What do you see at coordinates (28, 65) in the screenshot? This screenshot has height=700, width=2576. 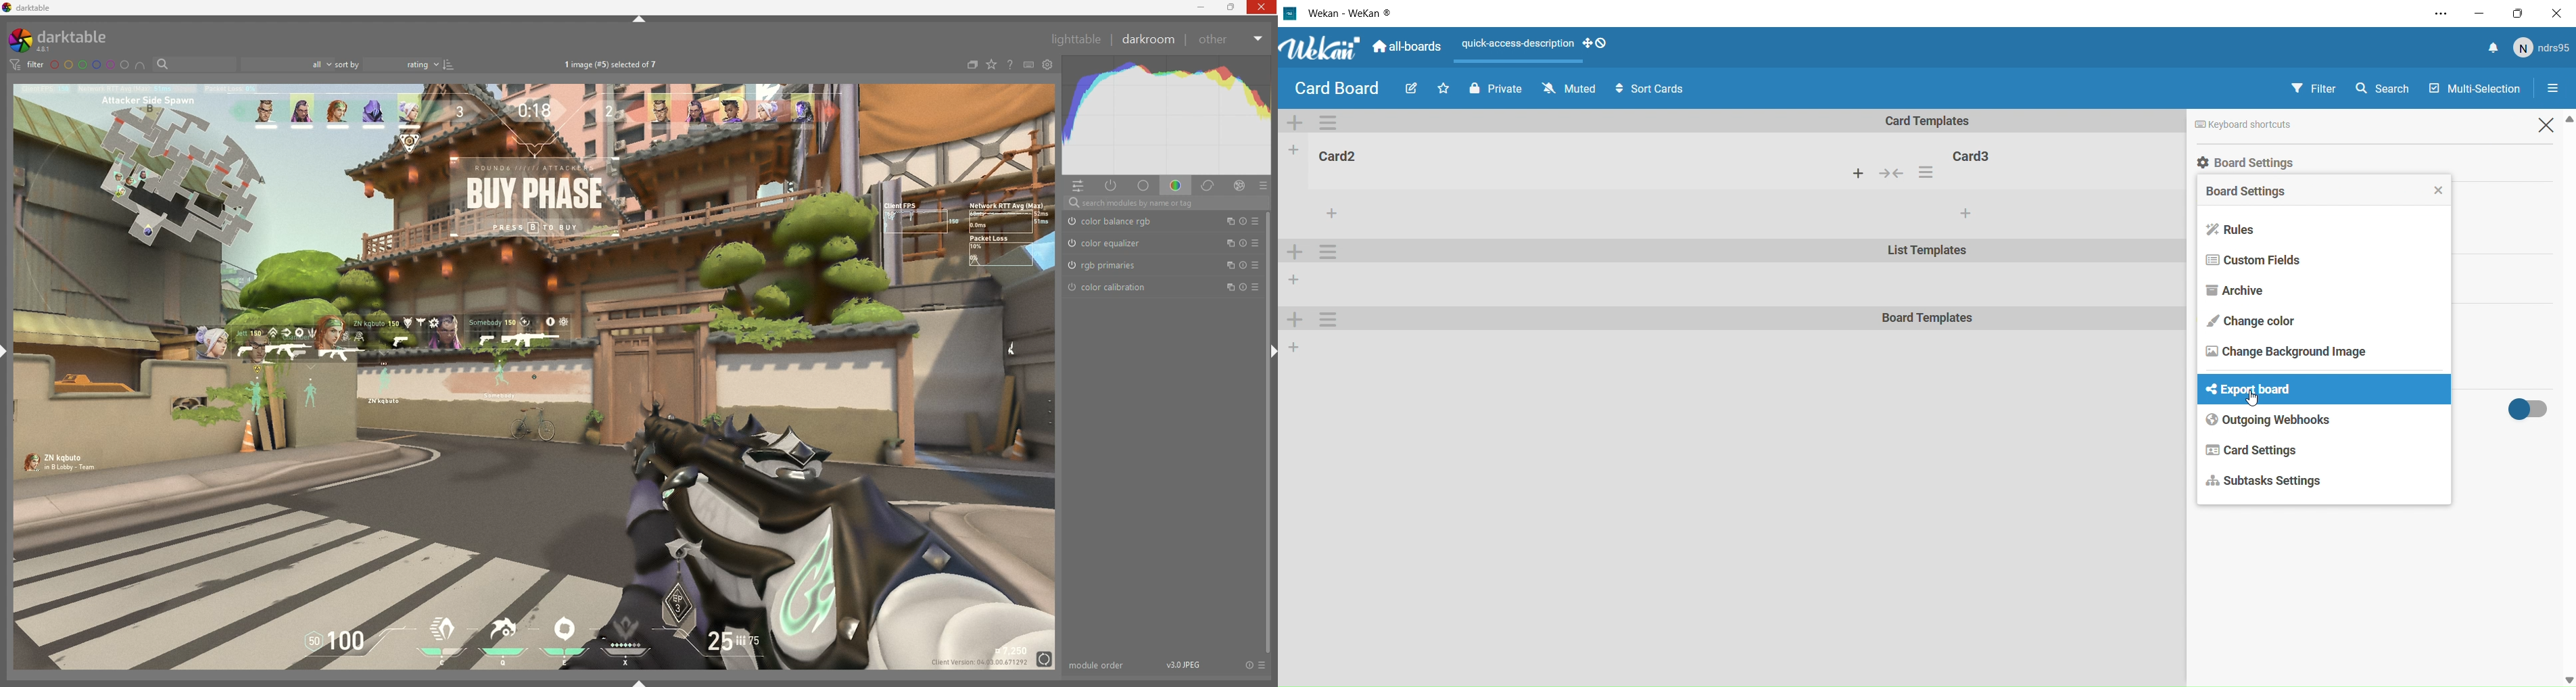 I see `filter` at bounding box center [28, 65].